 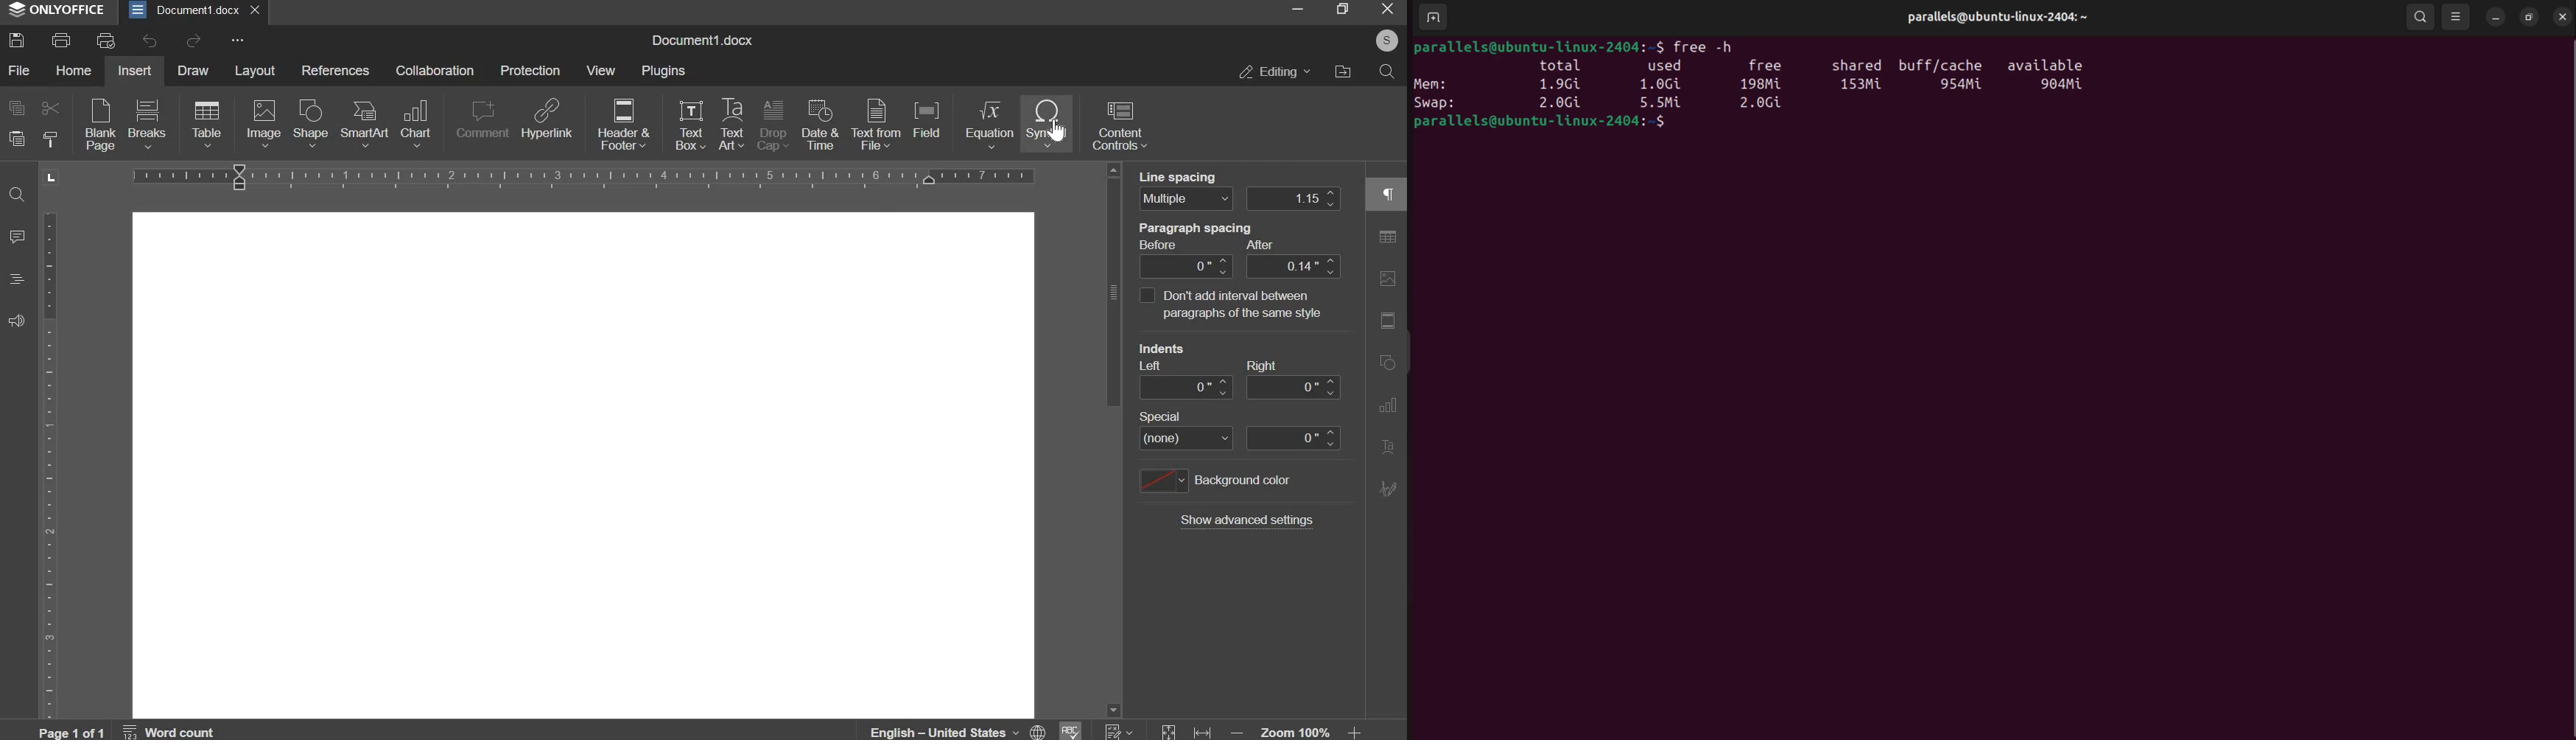 I want to click on smartart, so click(x=367, y=123).